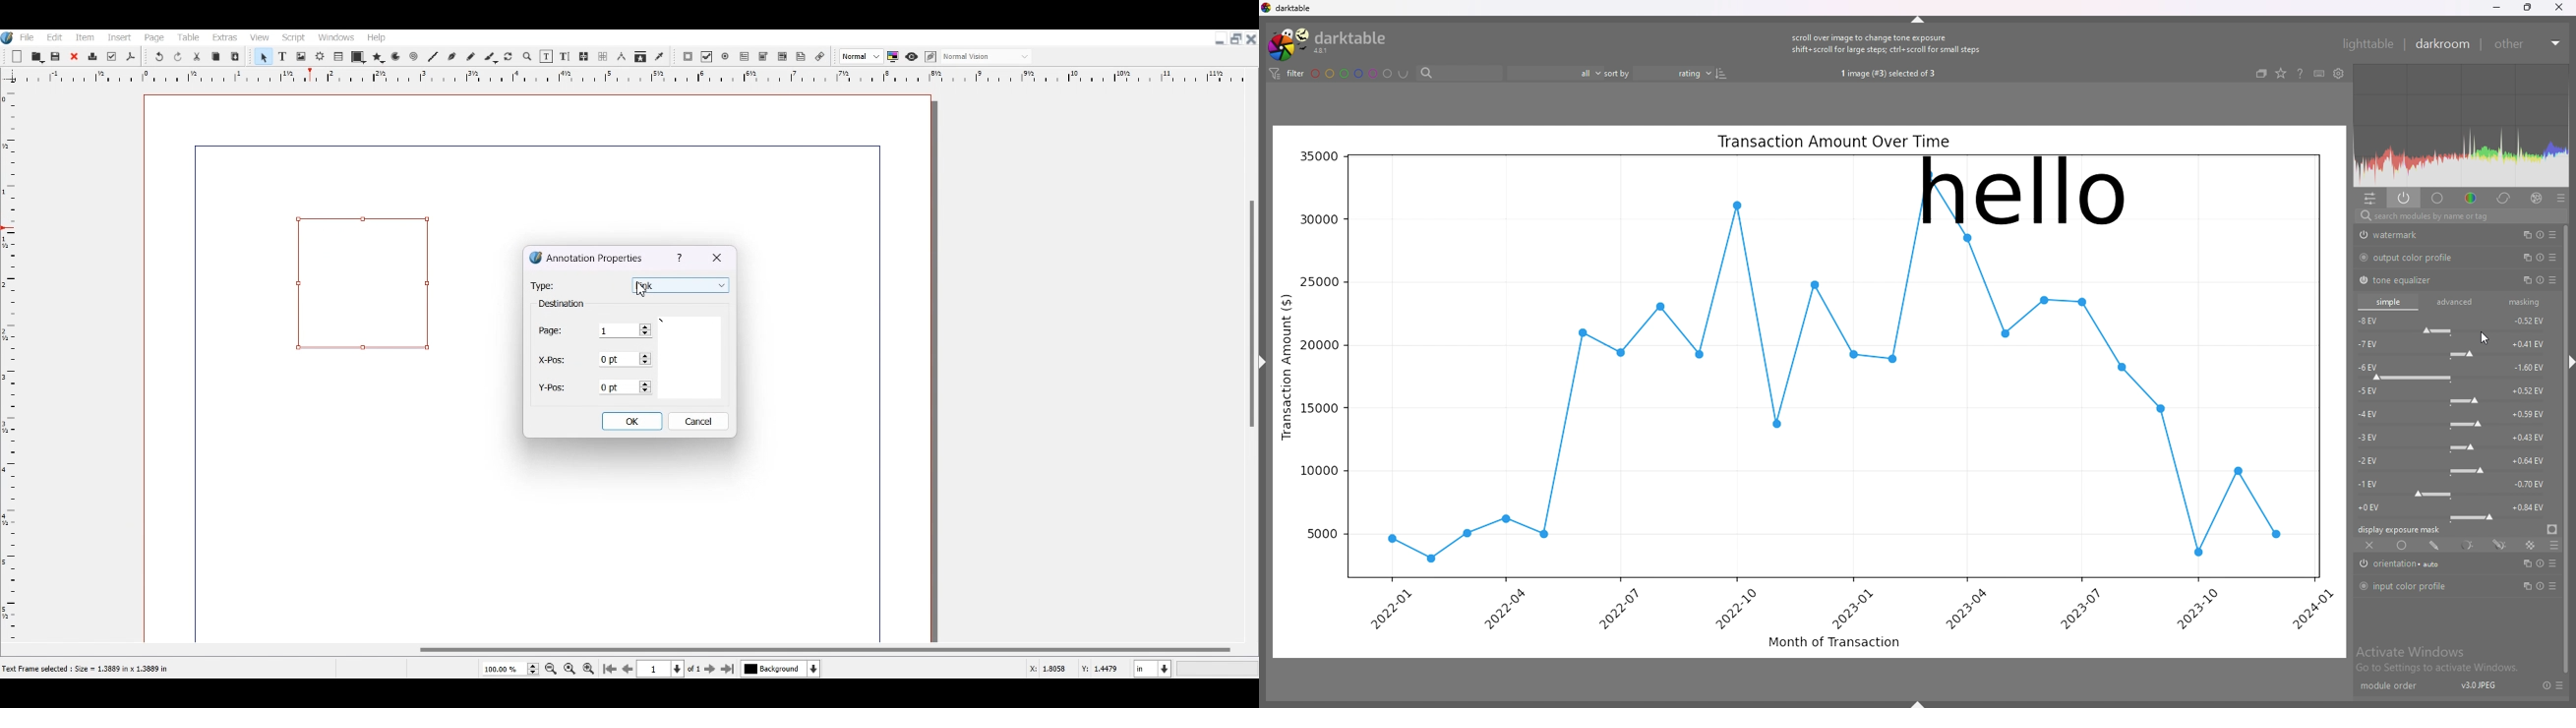 Image resolution: width=2576 pixels, height=728 pixels. I want to click on Extras, so click(224, 37).